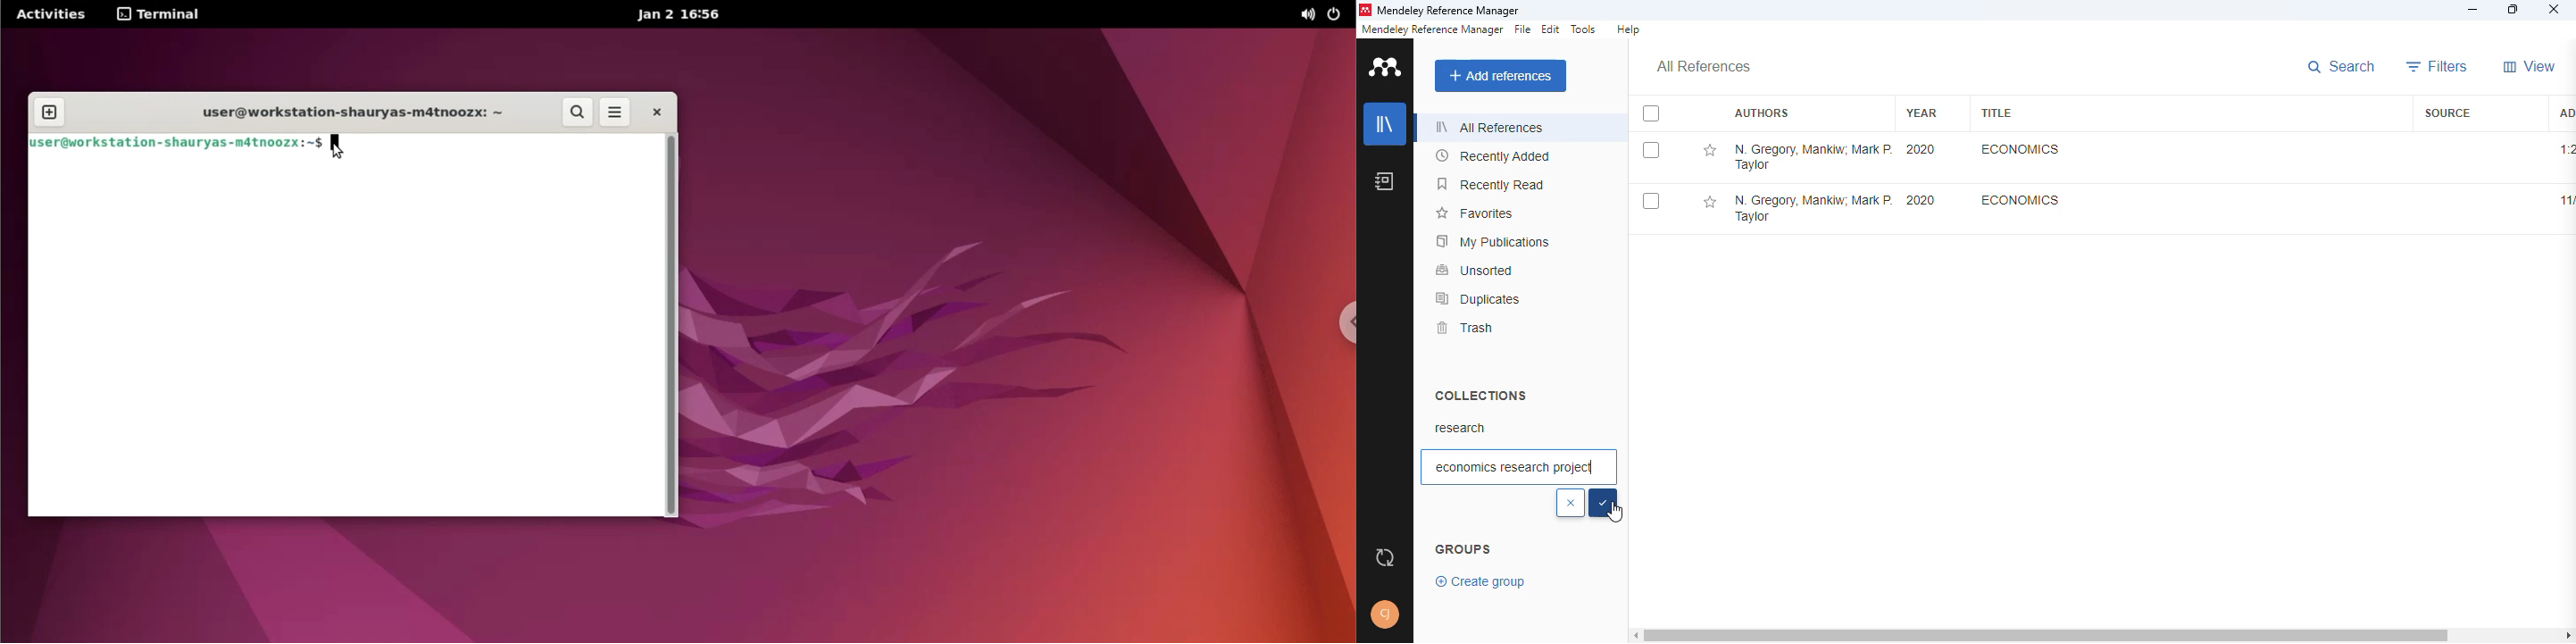 The width and height of the screenshot is (2576, 644). Describe the element at coordinates (2438, 66) in the screenshot. I see `filters` at that location.